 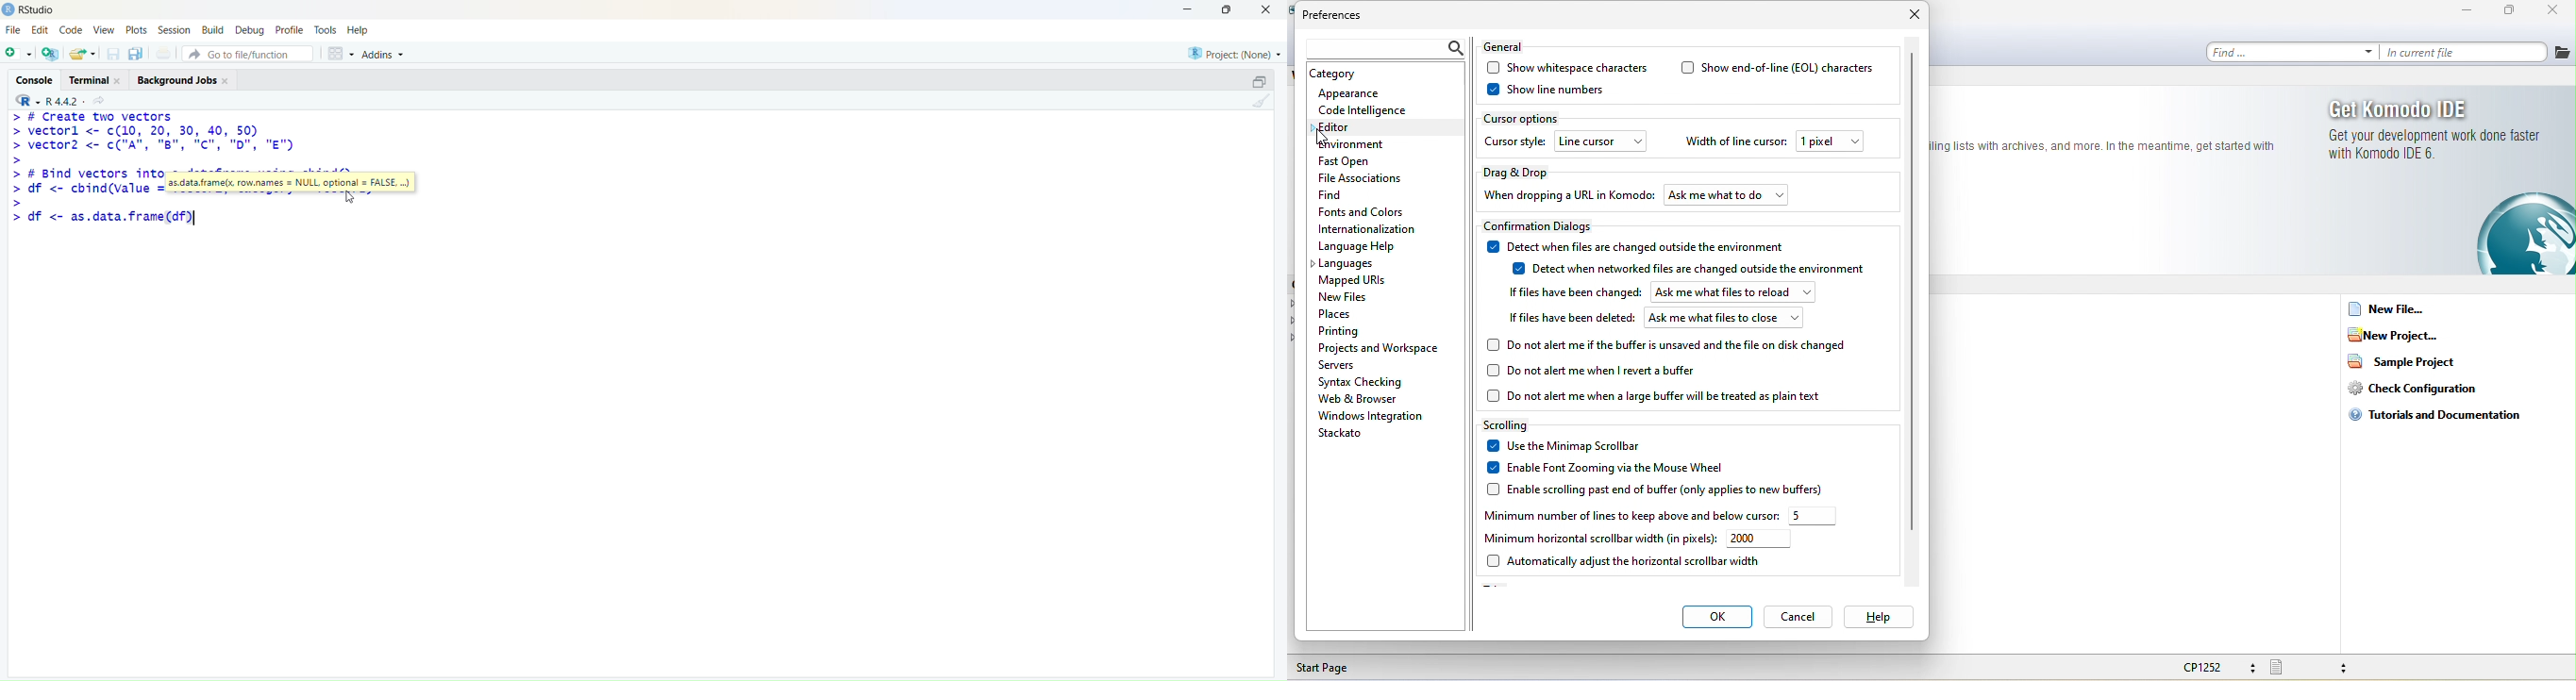 I want to click on minimum horizontal scrollbar width, so click(x=1597, y=540).